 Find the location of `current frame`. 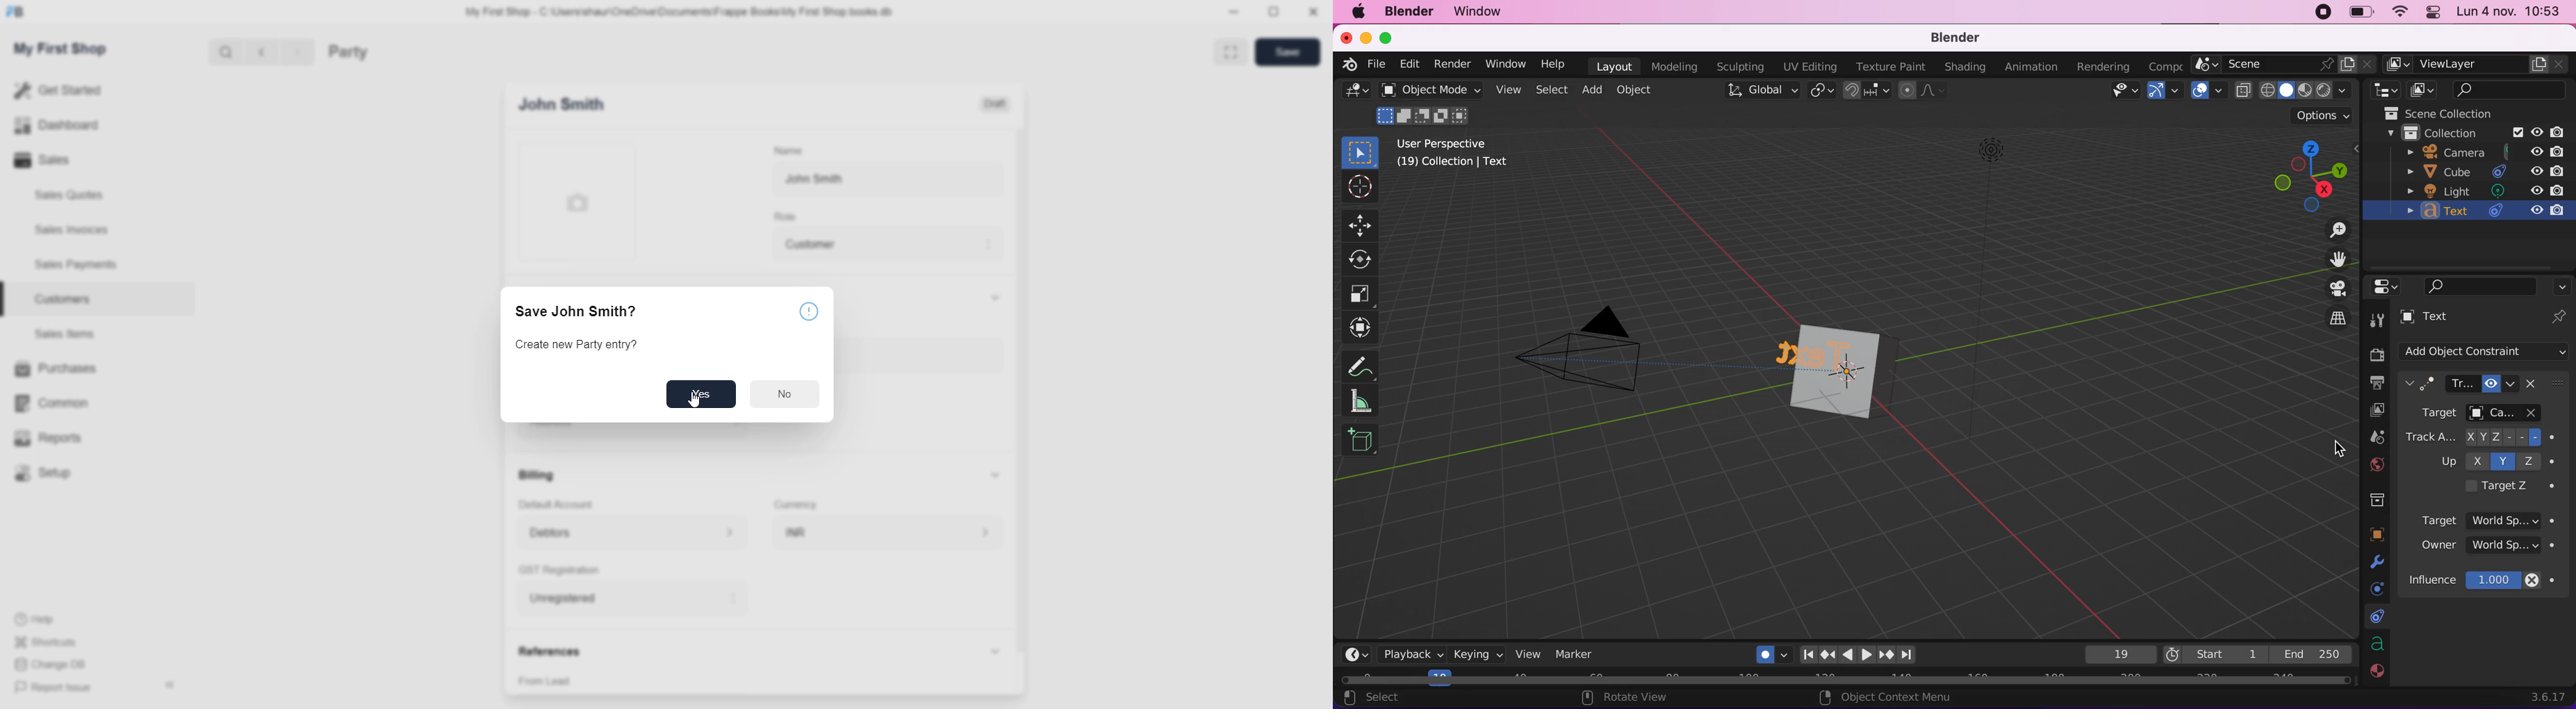

current frame is located at coordinates (2117, 655).